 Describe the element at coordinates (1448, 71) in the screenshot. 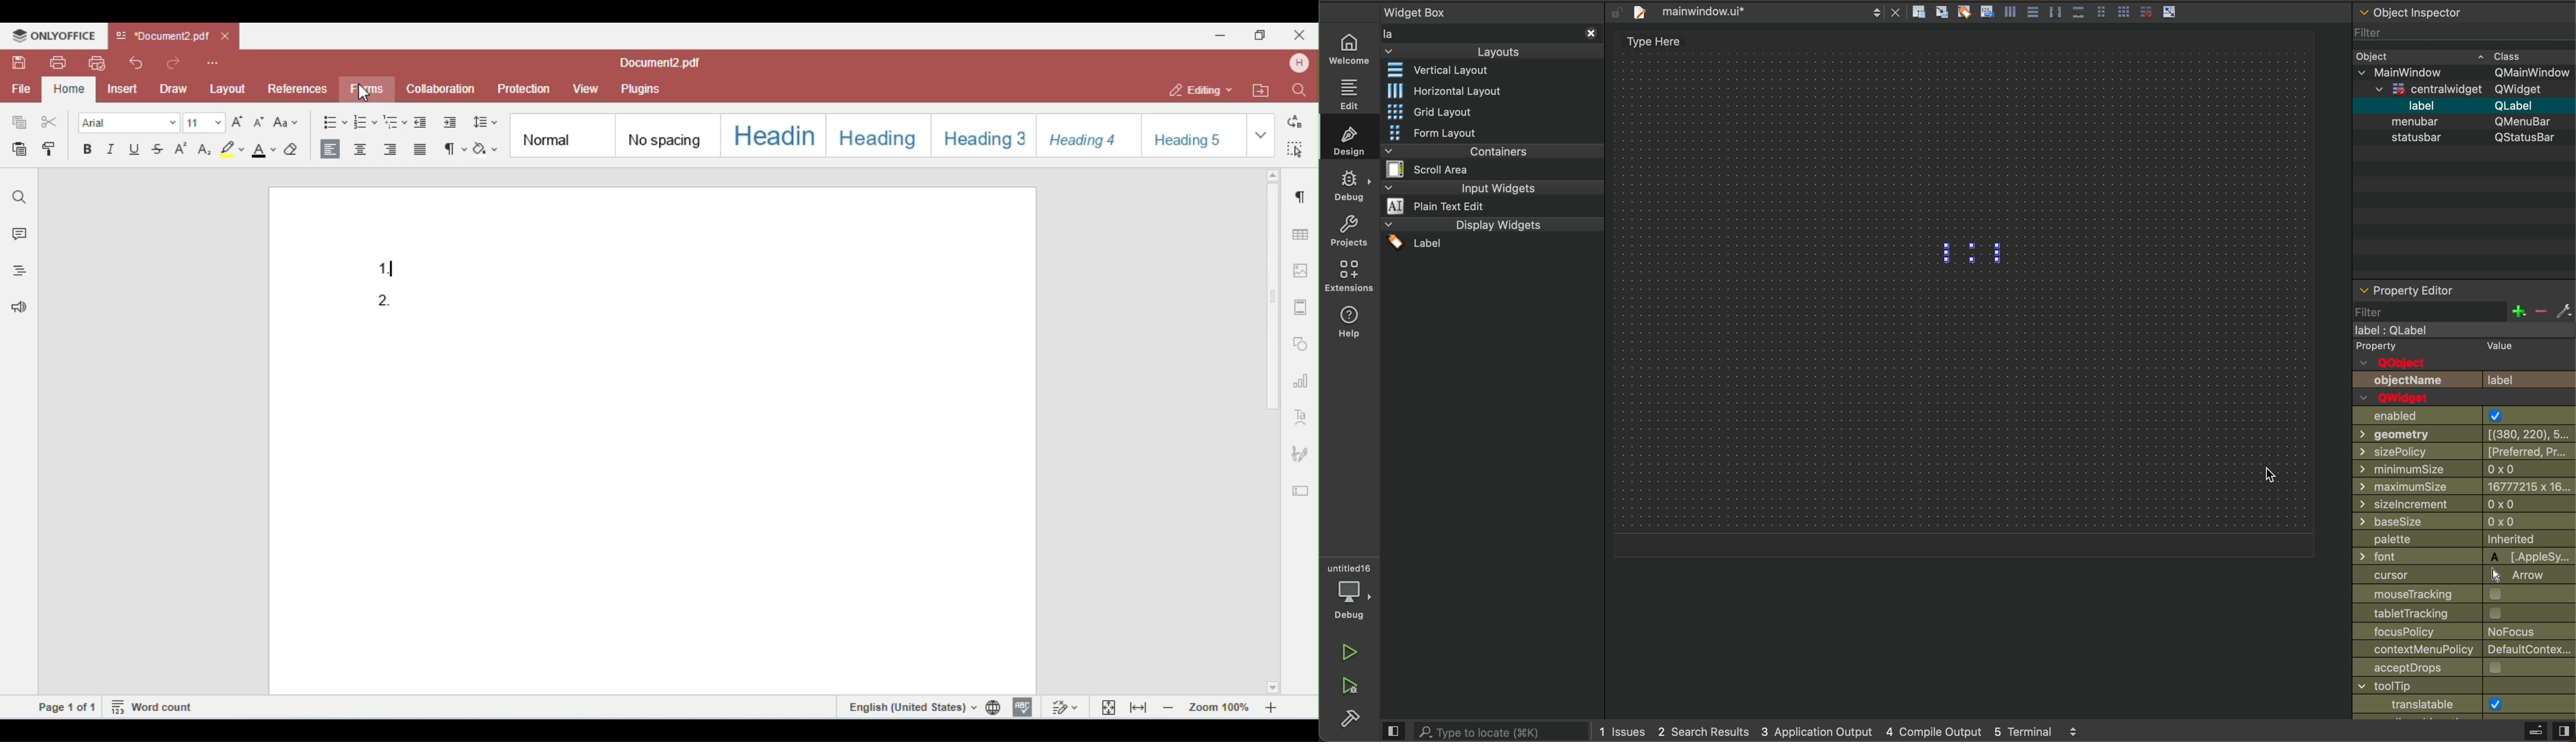

I see `vertical layout` at that location.